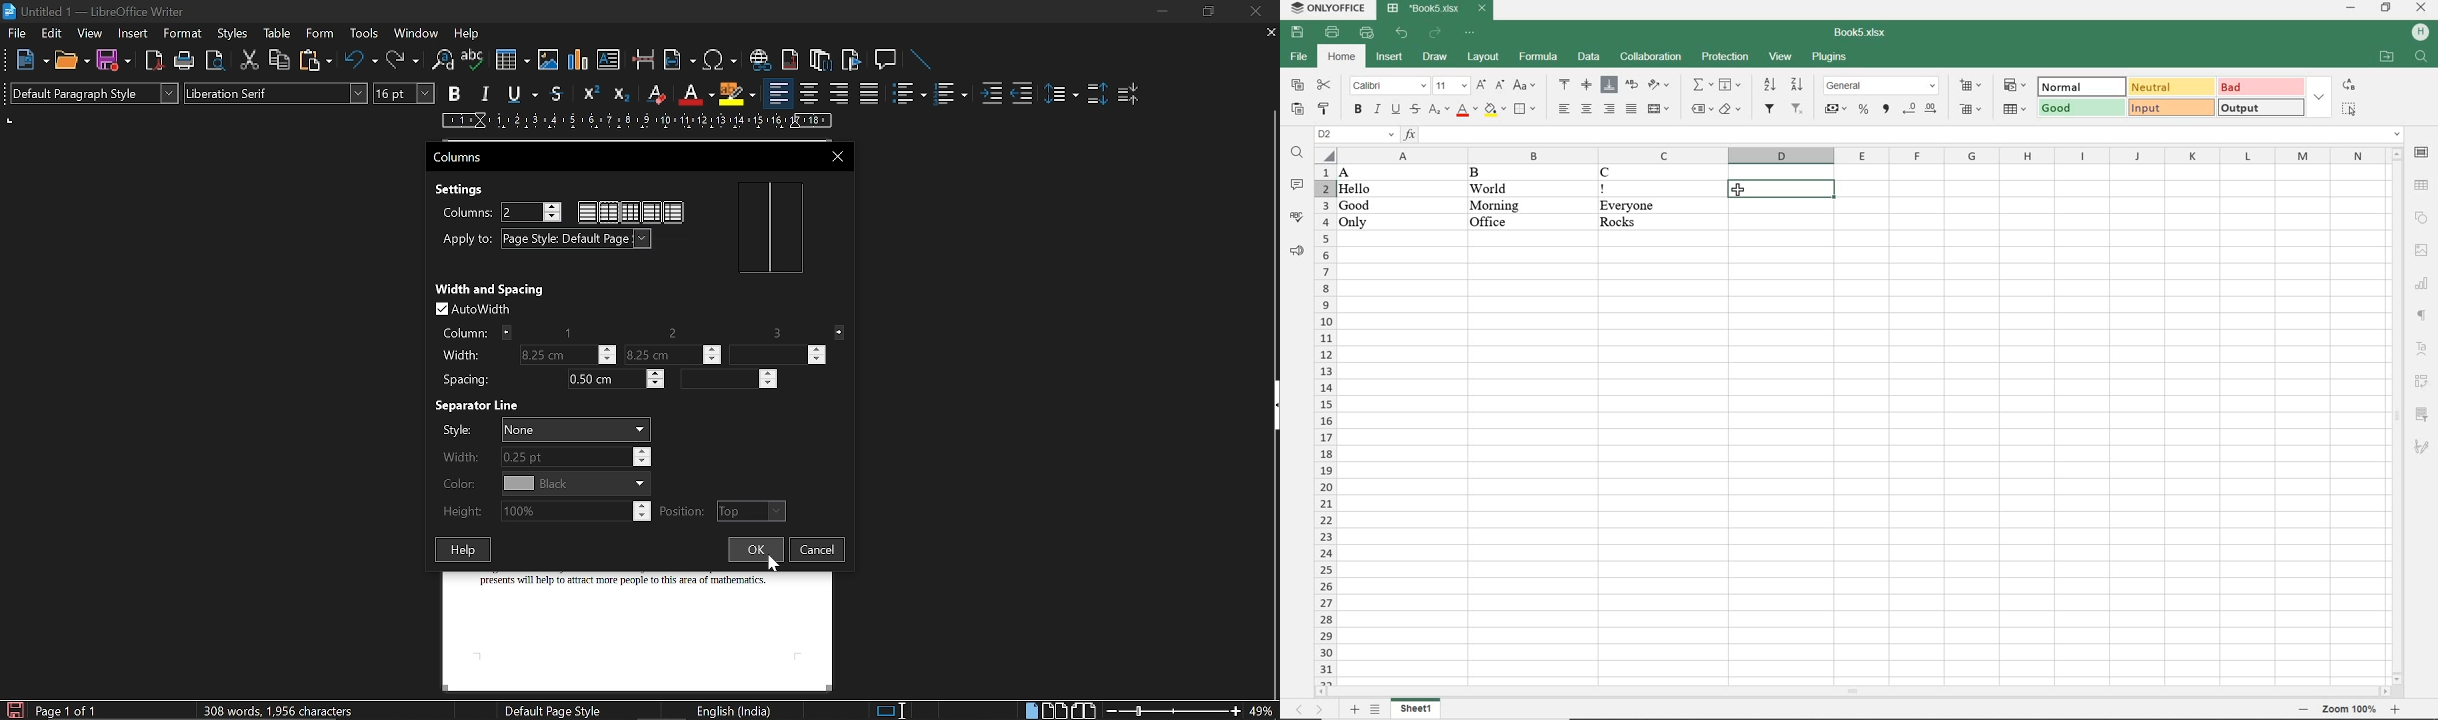 Image resolution: width=2464 pixels, height=728 pixels. Describe the element at coordinates (609, 212) in the screenshot. I see `Double column` at that location.